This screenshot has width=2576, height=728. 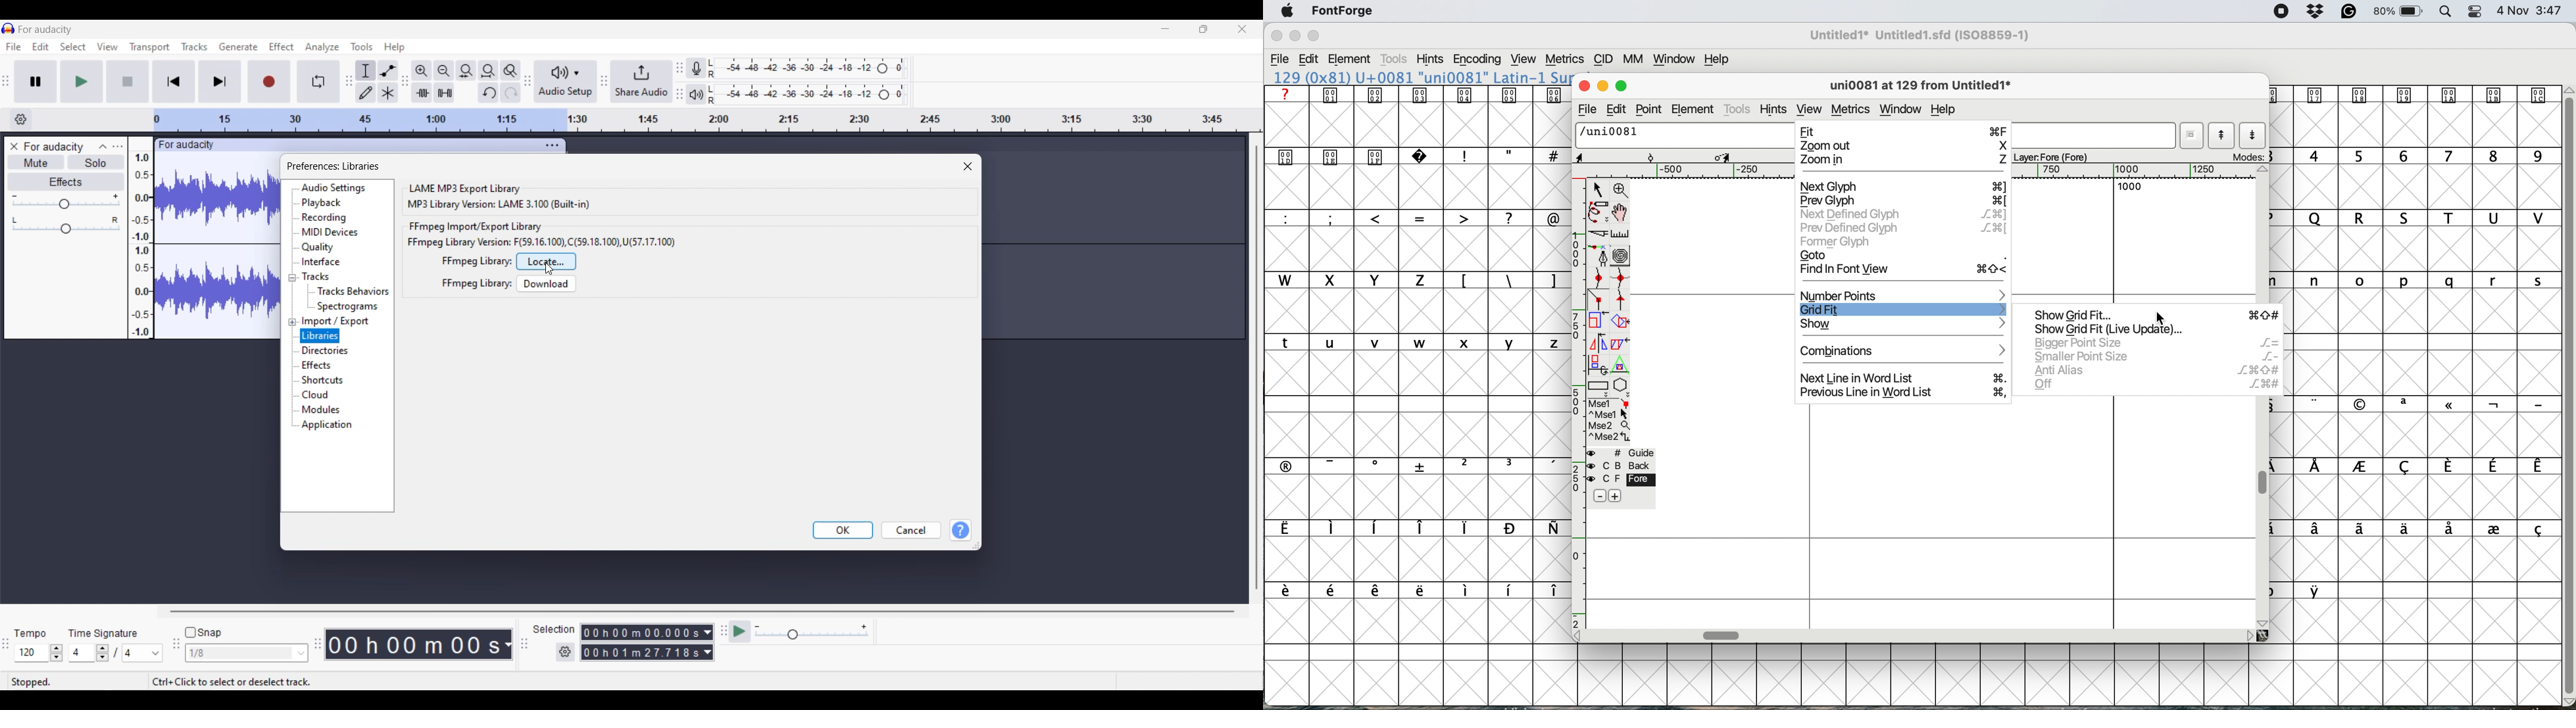 I want to click on Zoom toggle, so click(x=510, y=71).